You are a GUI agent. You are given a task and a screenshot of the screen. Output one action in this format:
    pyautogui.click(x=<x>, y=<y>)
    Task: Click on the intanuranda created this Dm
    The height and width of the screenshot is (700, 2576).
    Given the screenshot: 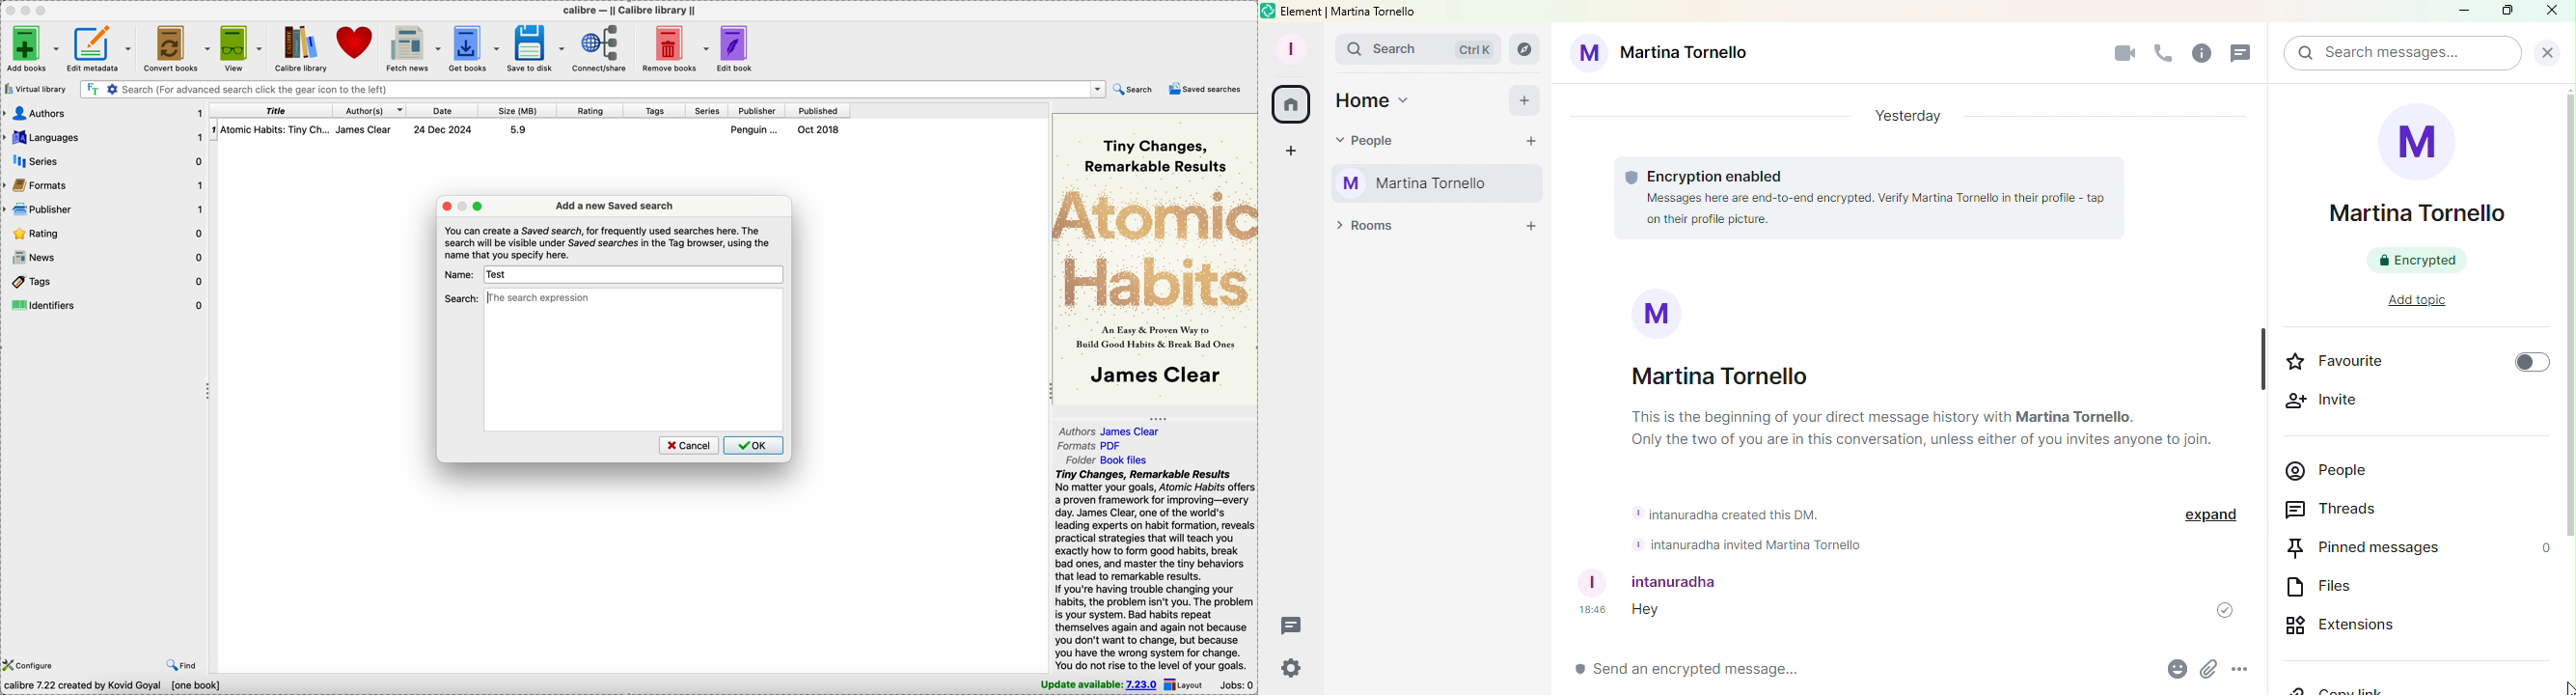 What is the action you would take?
    pyautogui.click(x=1733, y=510)
    